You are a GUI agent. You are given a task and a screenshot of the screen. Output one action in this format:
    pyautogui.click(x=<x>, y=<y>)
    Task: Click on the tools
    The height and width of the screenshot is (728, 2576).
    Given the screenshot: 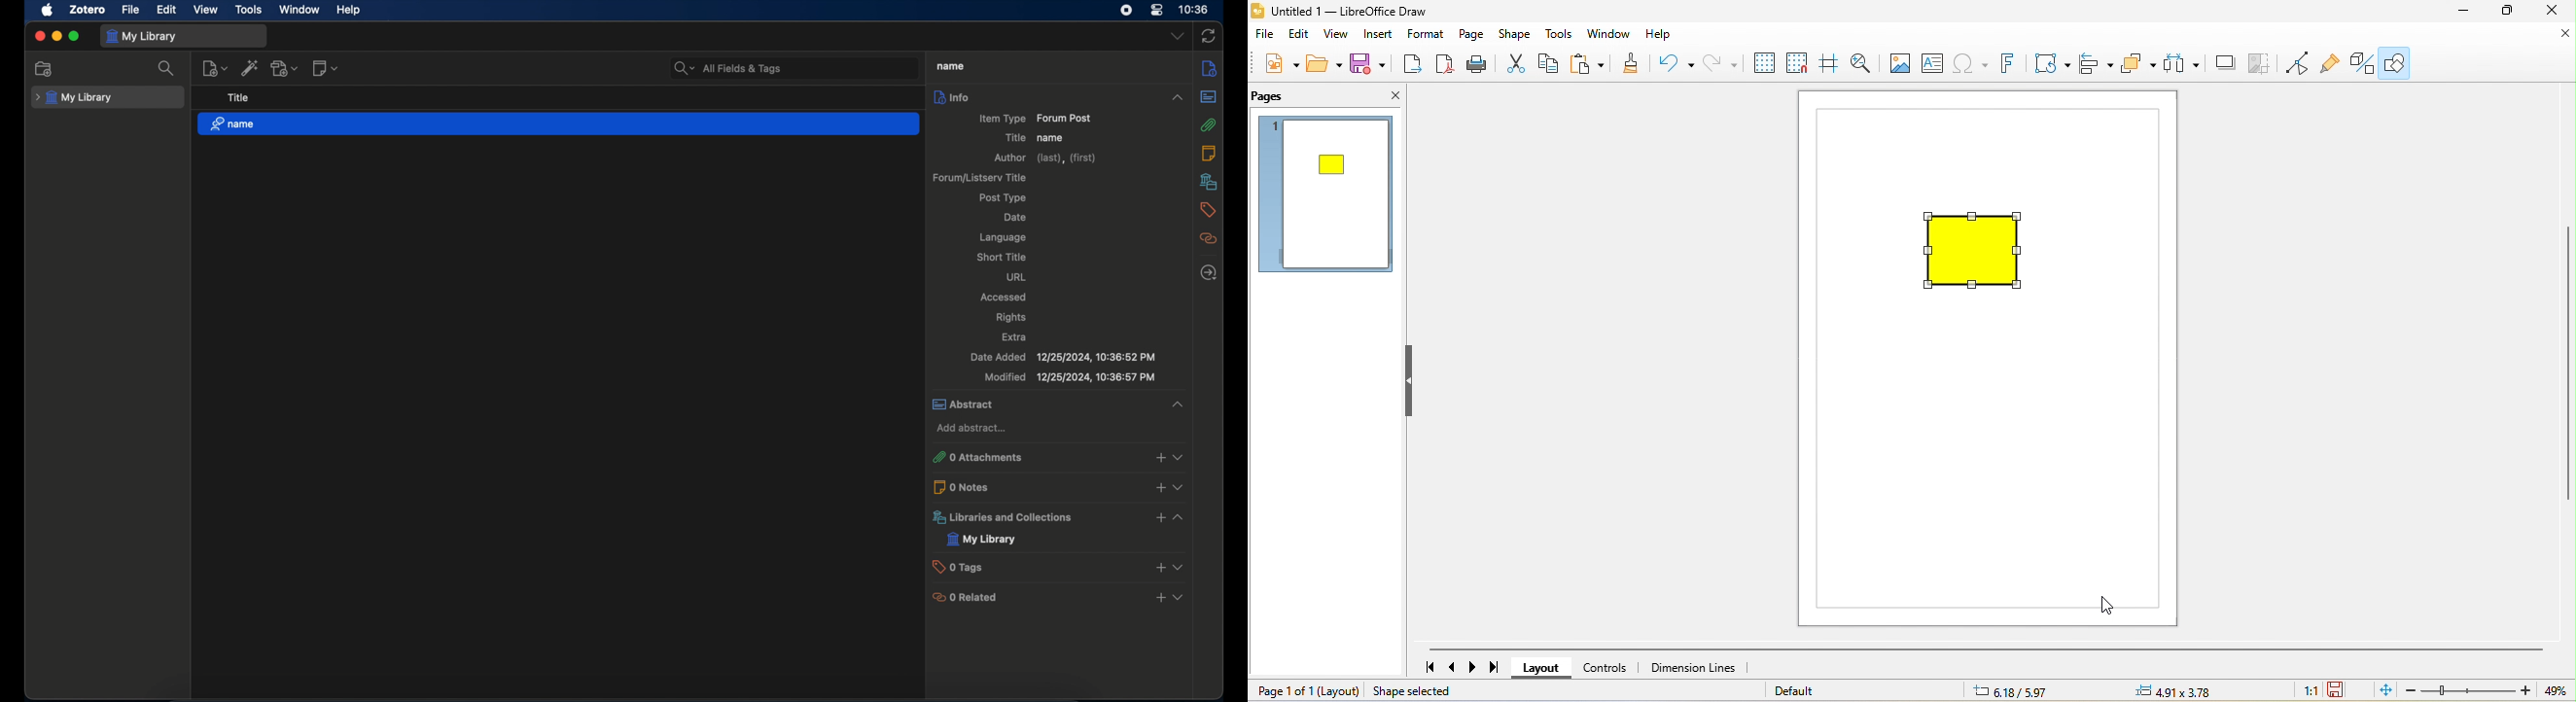 What is the action you would take?
    pyautogui.click(x=1559, y=36)
    